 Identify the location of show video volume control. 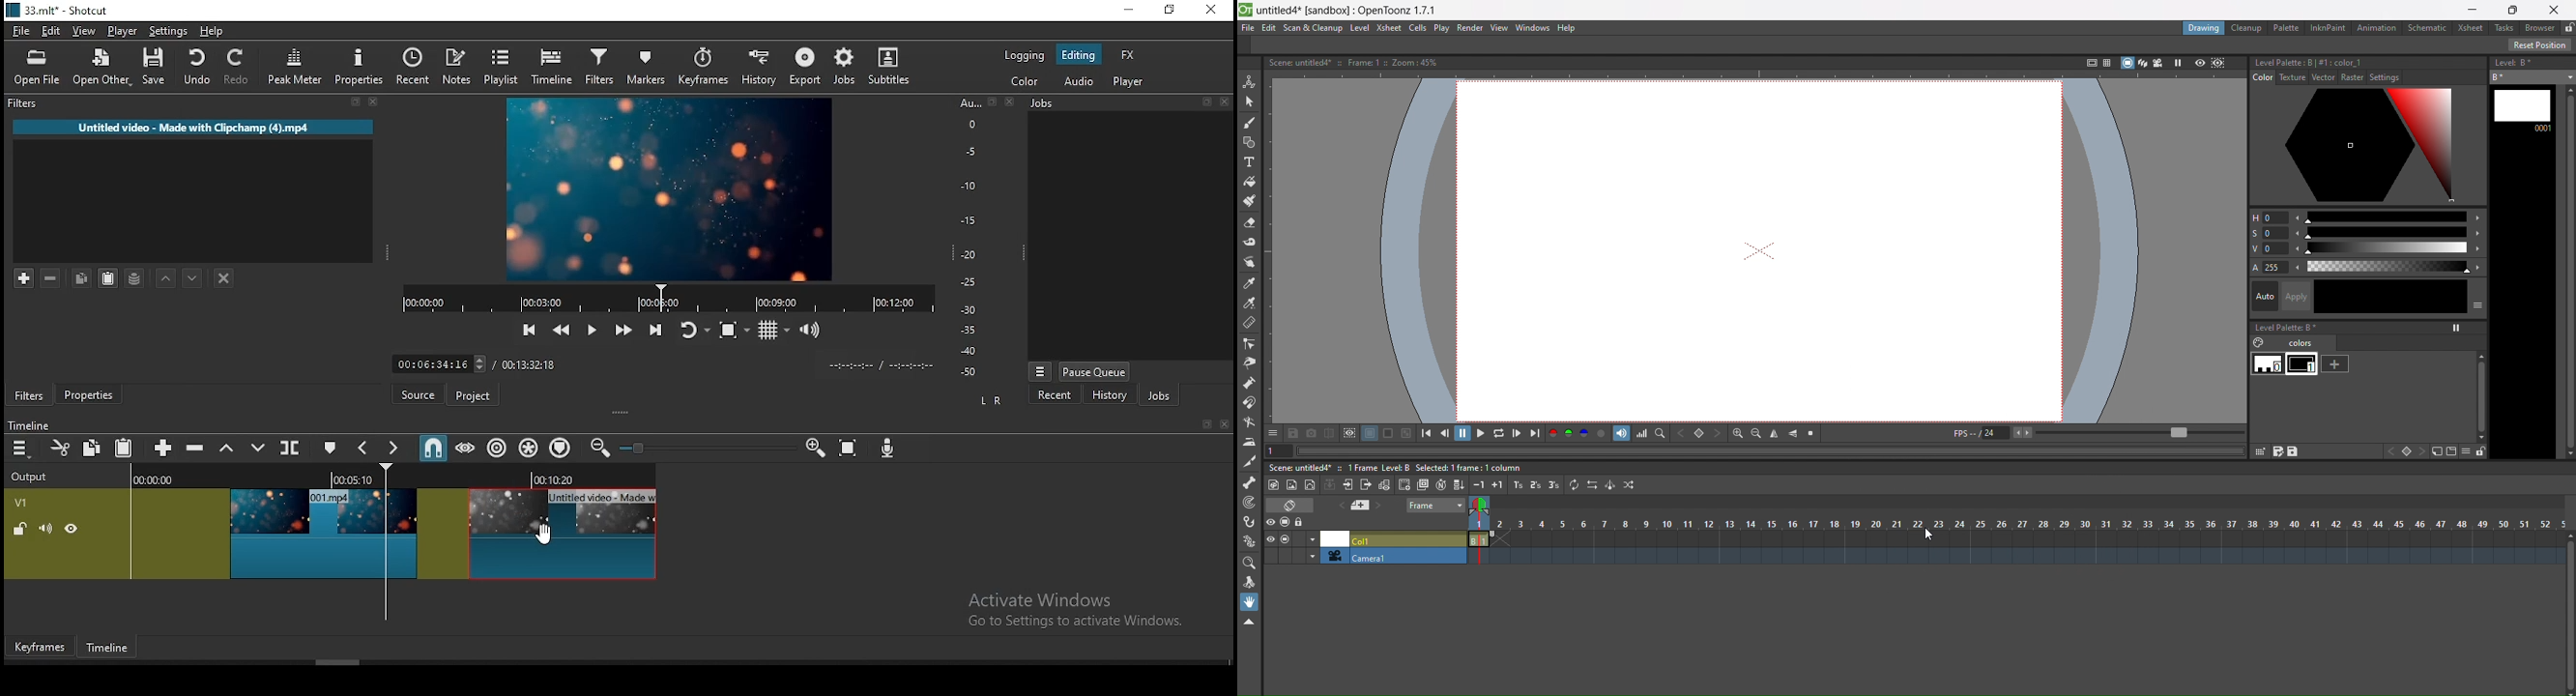
(811, 324).